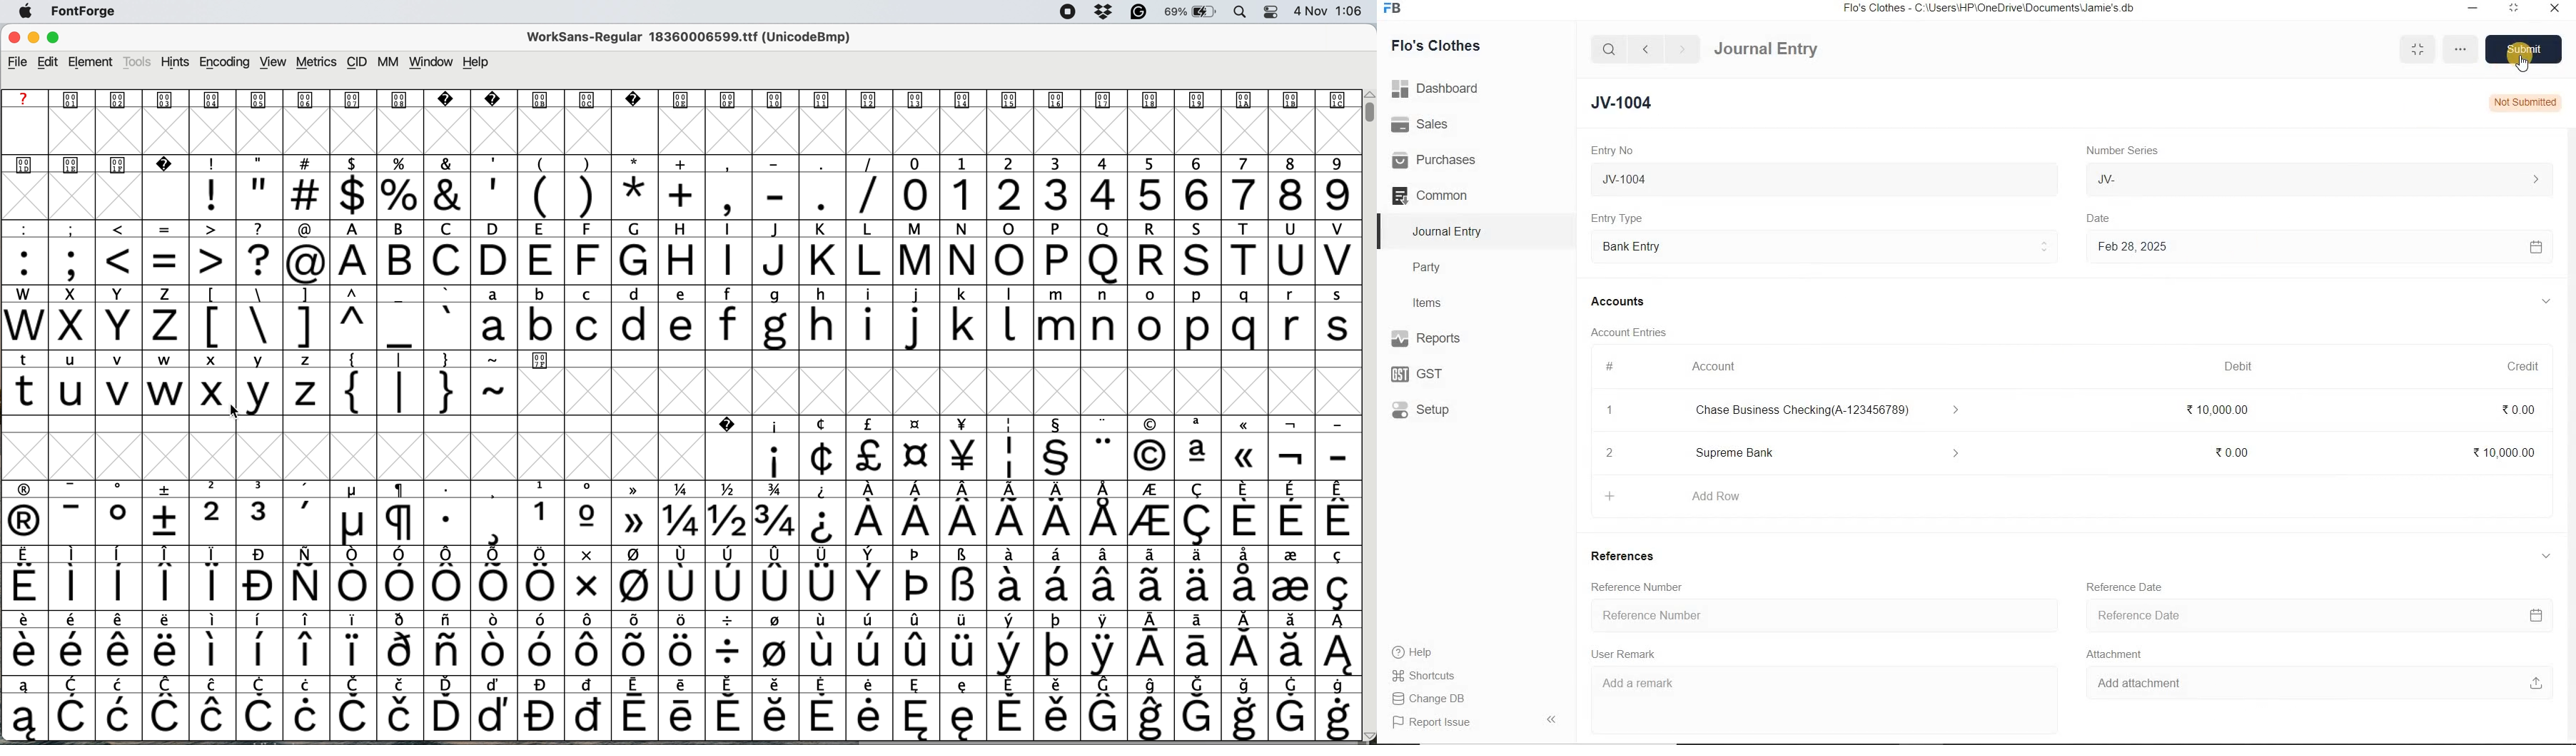 This screenshot has width=2576, height=756. I want to click on Account, so click(1719, 367).